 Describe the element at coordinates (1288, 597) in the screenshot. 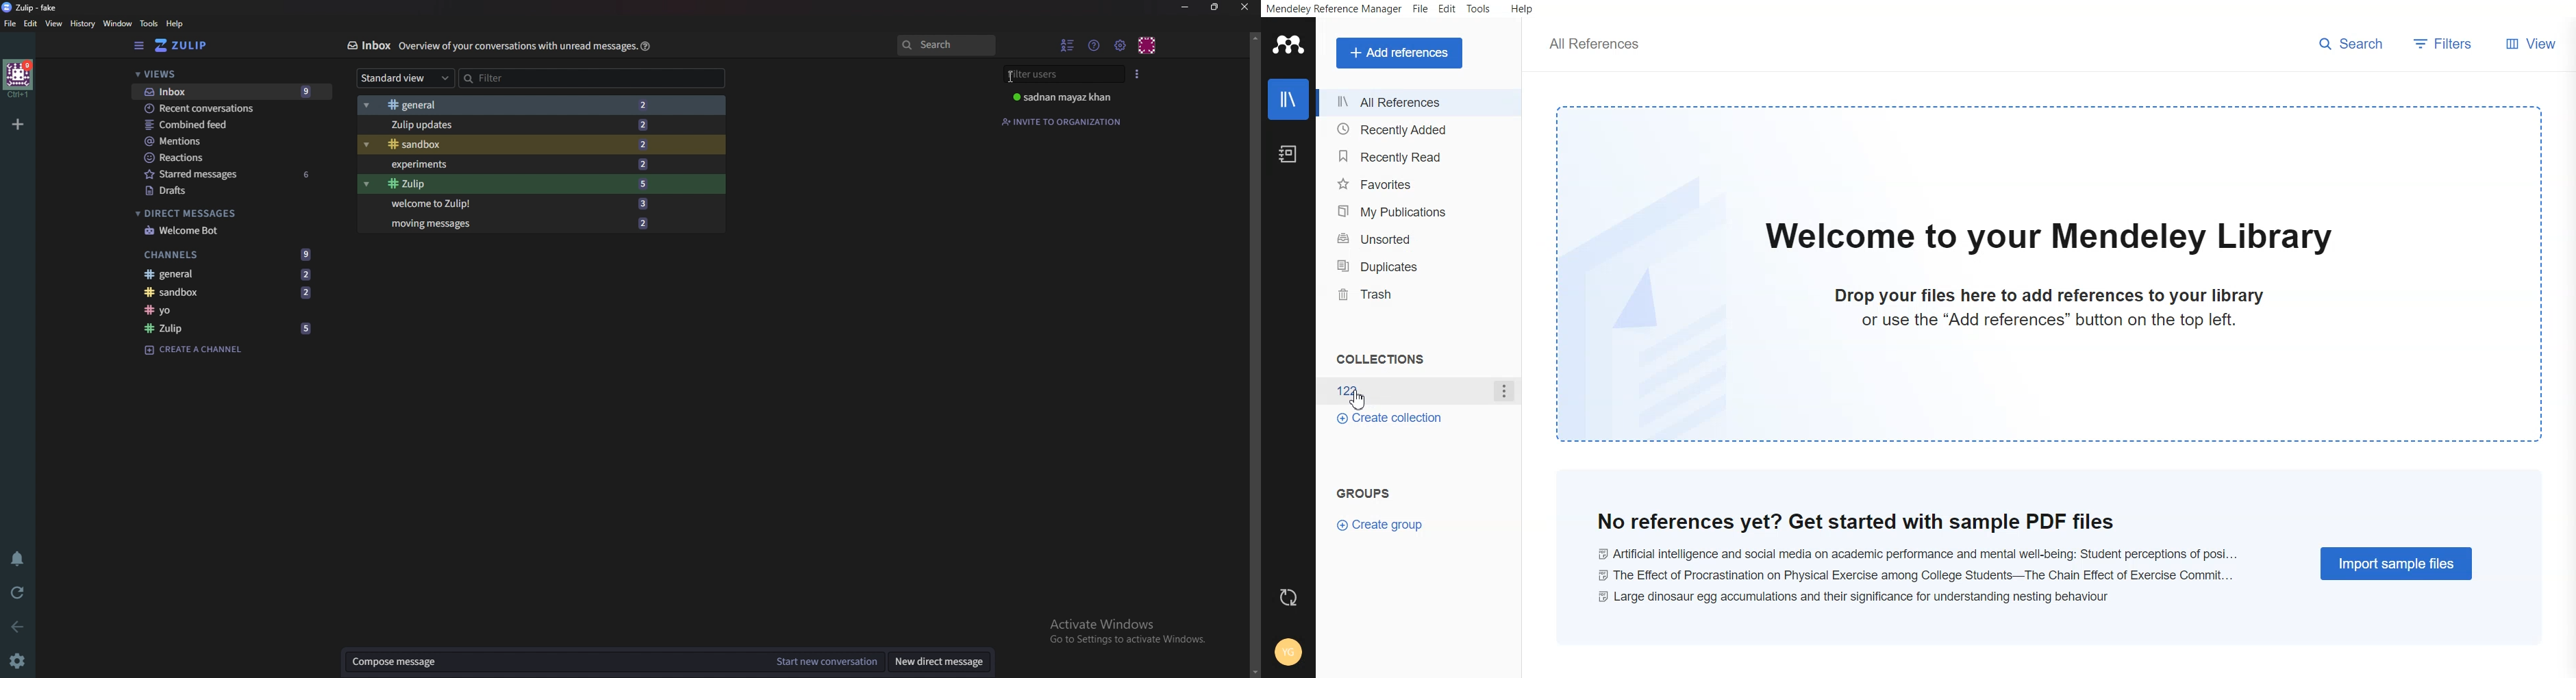

I see `Refresh` at that location.